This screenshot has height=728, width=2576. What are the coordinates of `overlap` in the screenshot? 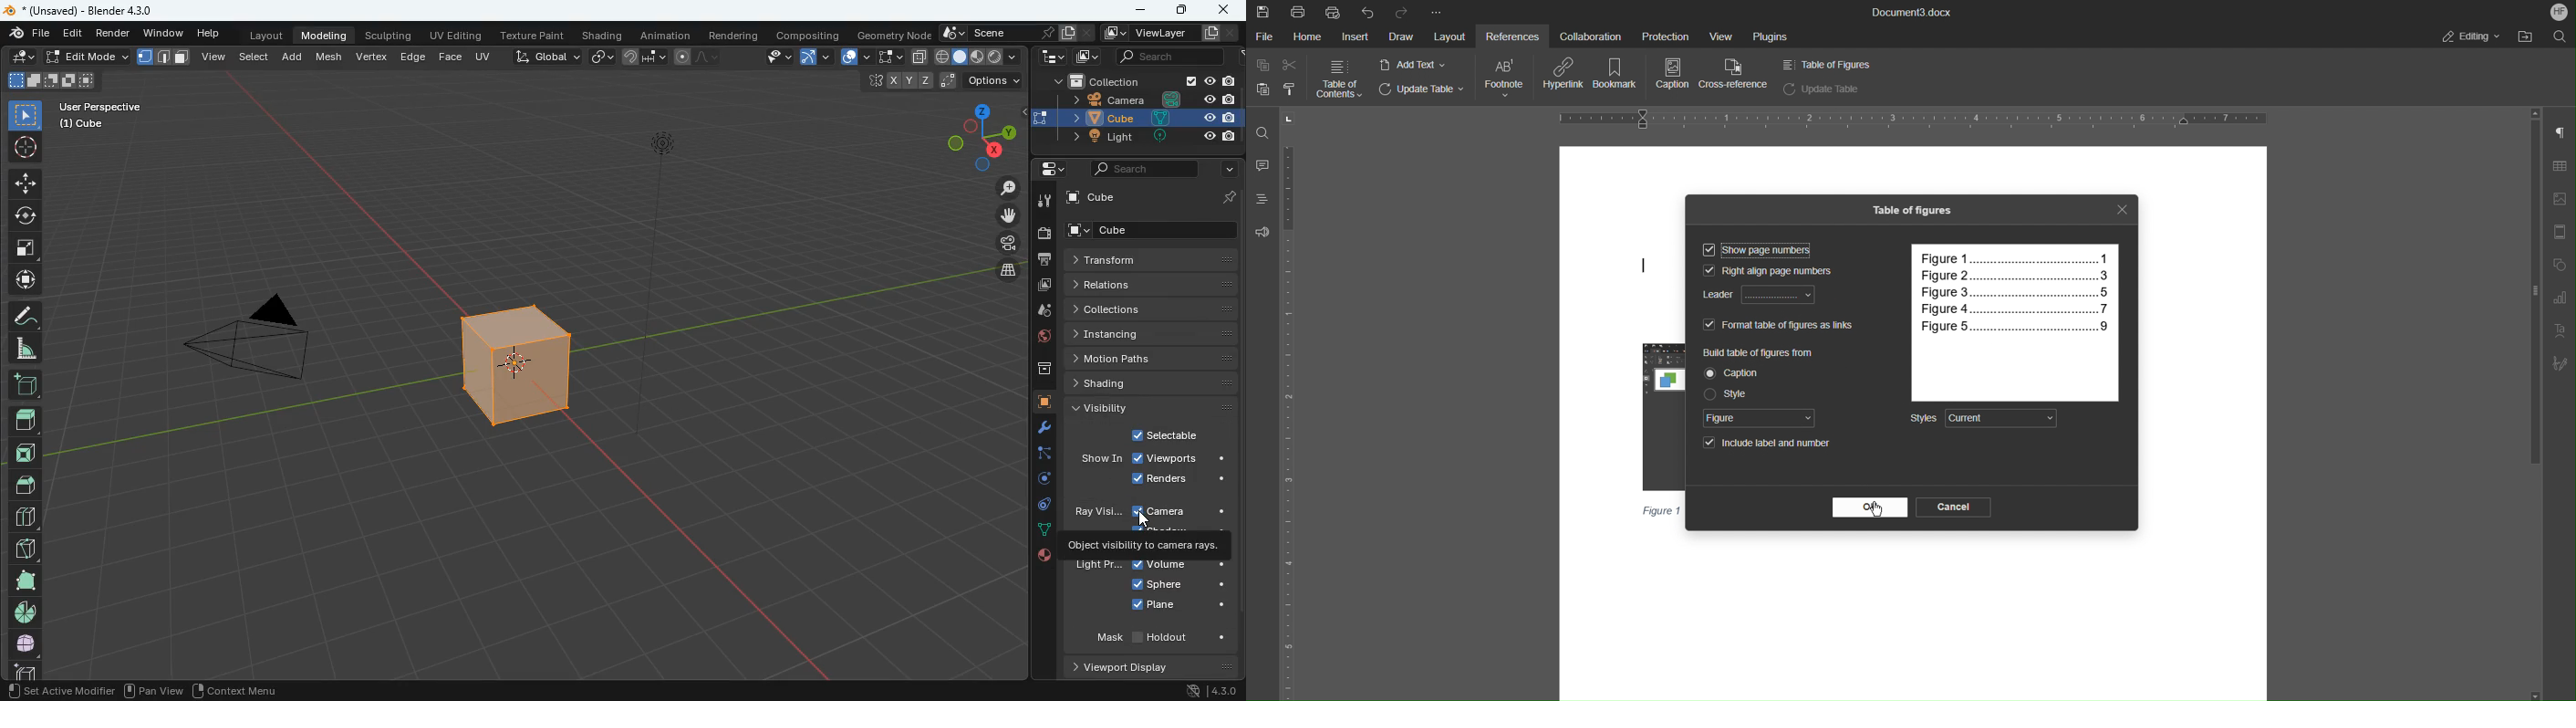 It's located at (853, 58).